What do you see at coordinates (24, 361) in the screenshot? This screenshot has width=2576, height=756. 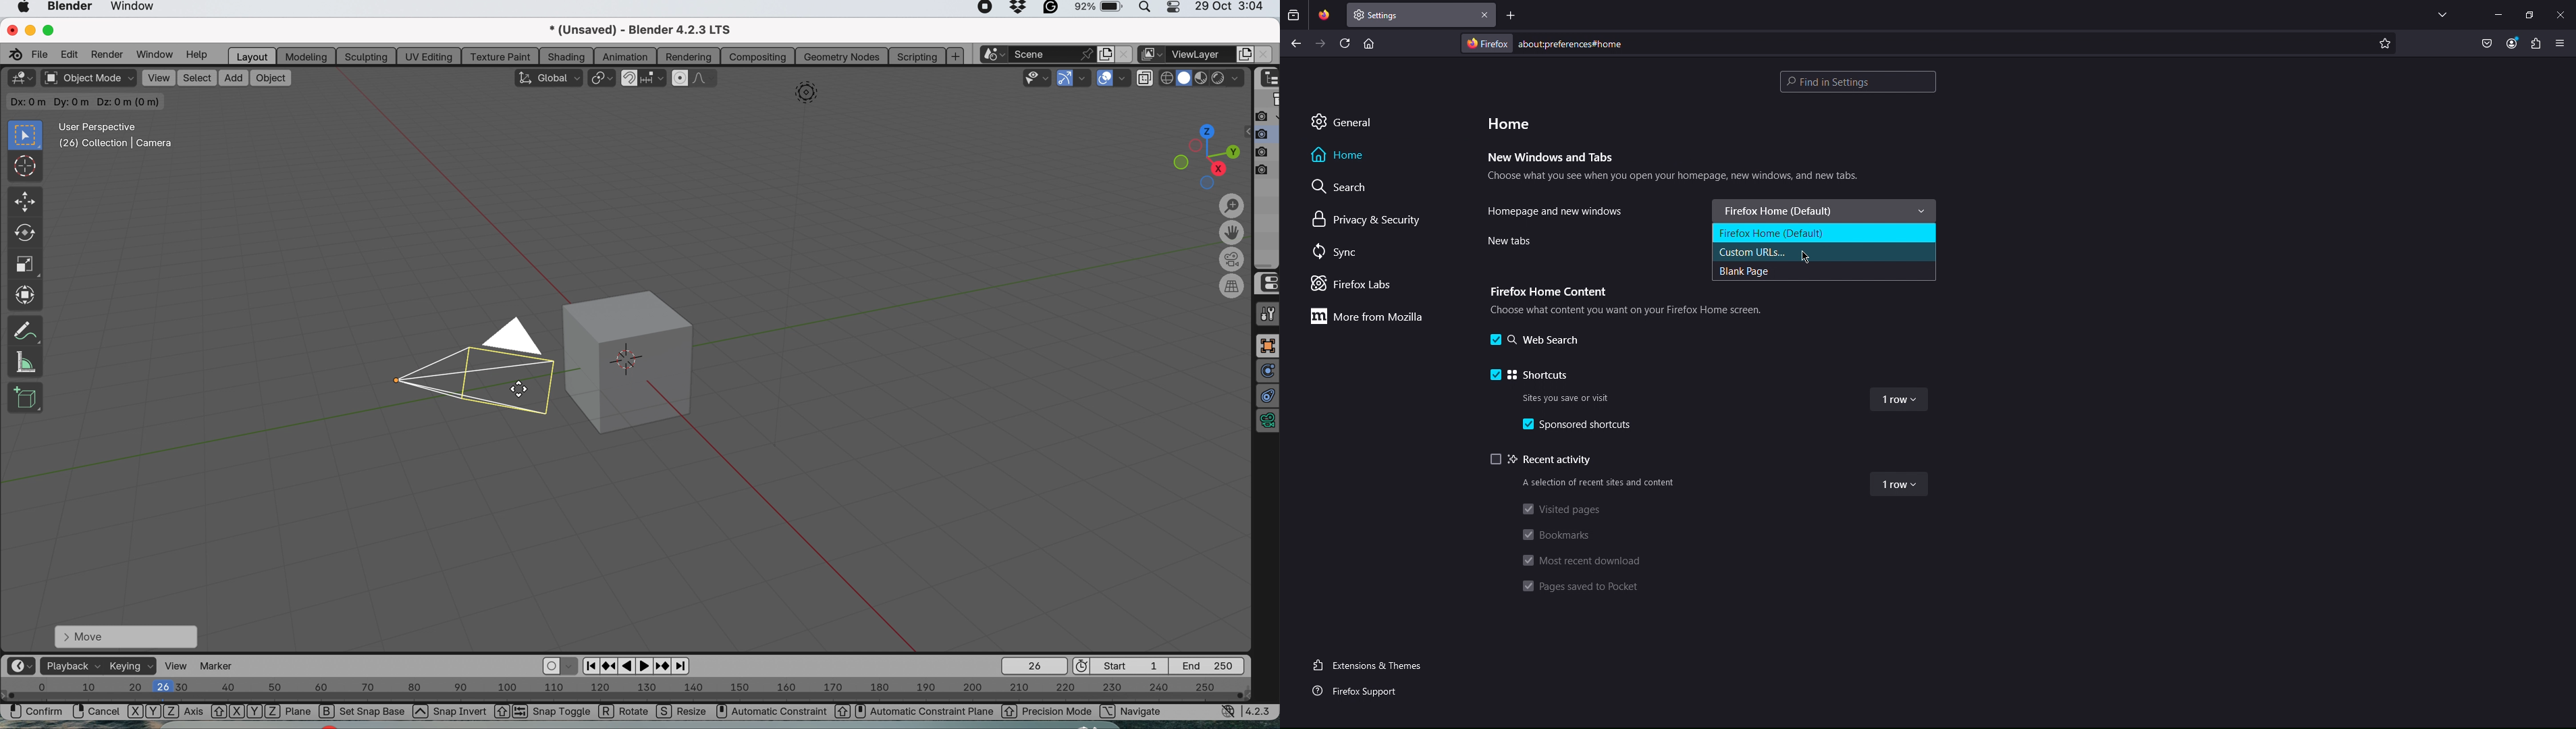 I see `measure` at bounding box center [24, 361].